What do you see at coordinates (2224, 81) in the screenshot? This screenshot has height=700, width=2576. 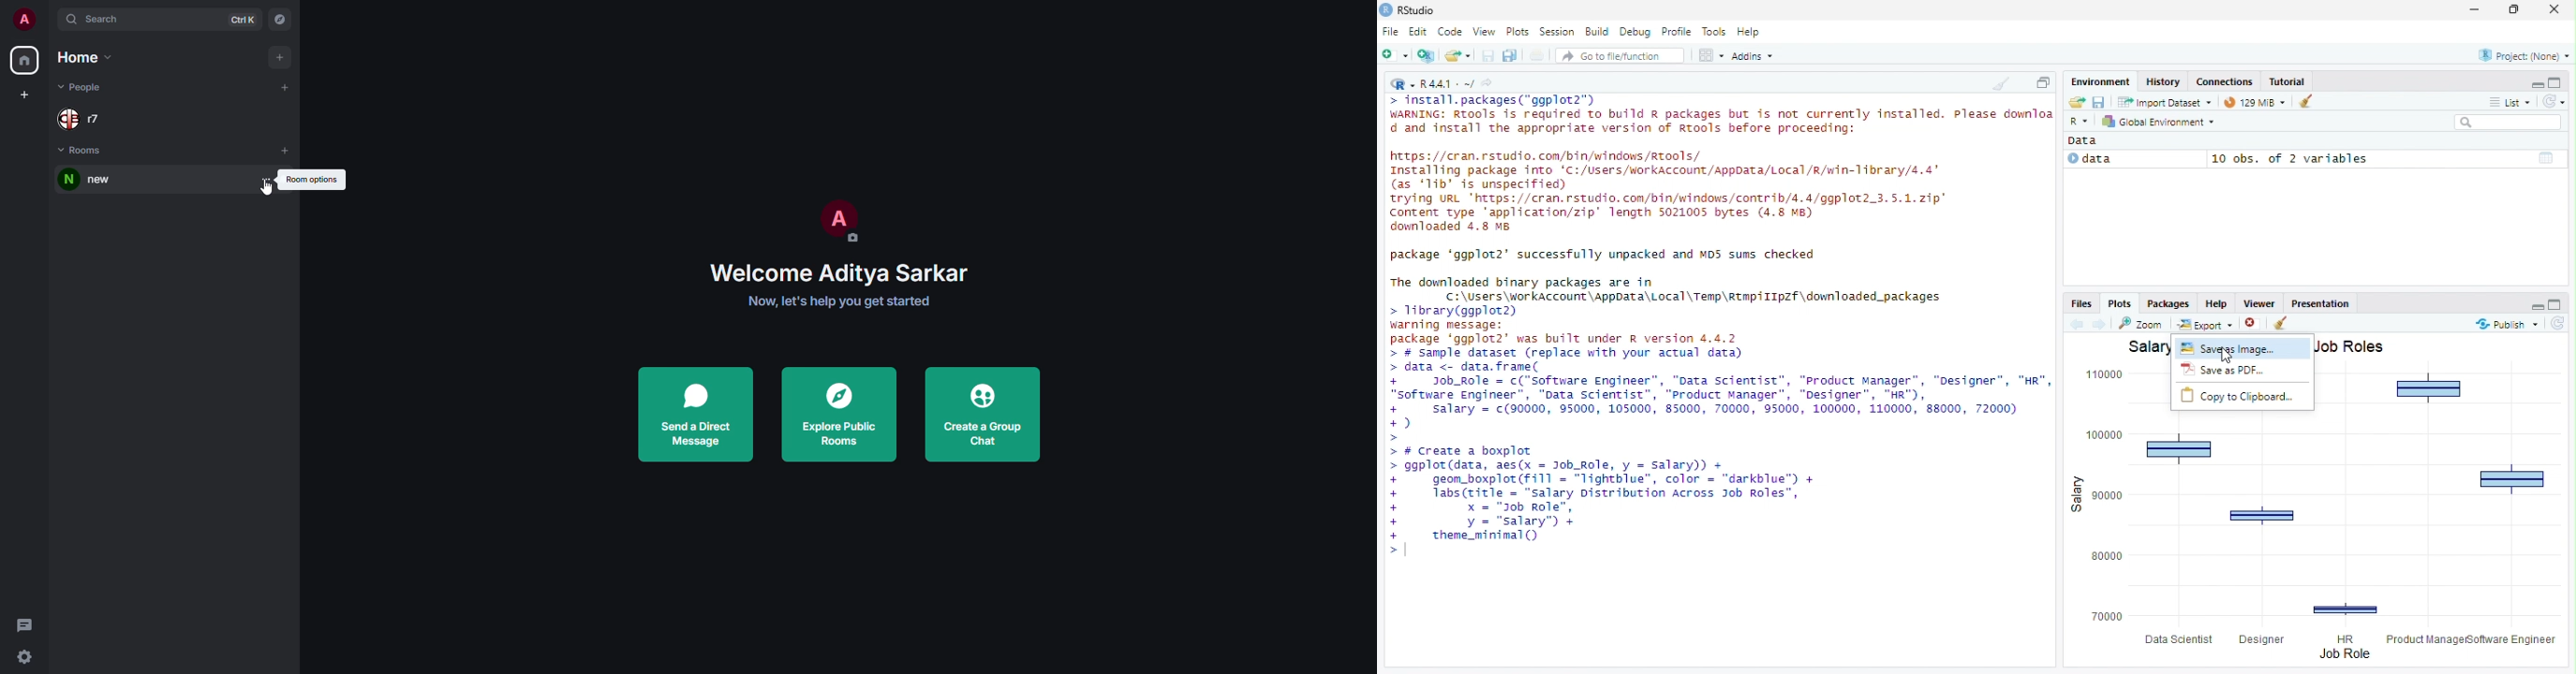 I see `Connections` at bounding box center [2224, 81].